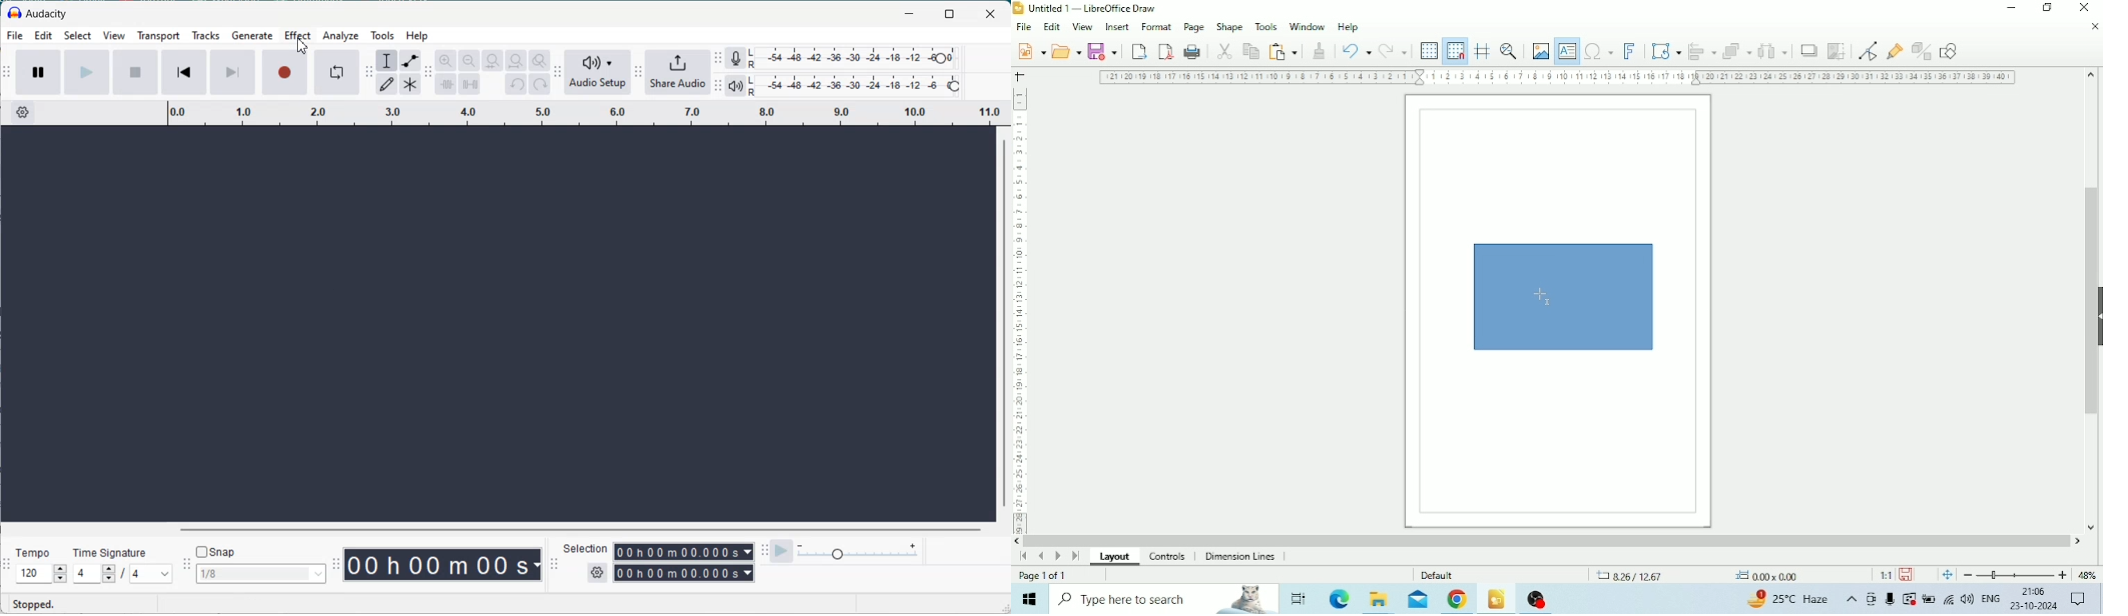 Image resolution: width=2128 pixels, height=616 pixels. I want to click on Print, so click(1193, 52).